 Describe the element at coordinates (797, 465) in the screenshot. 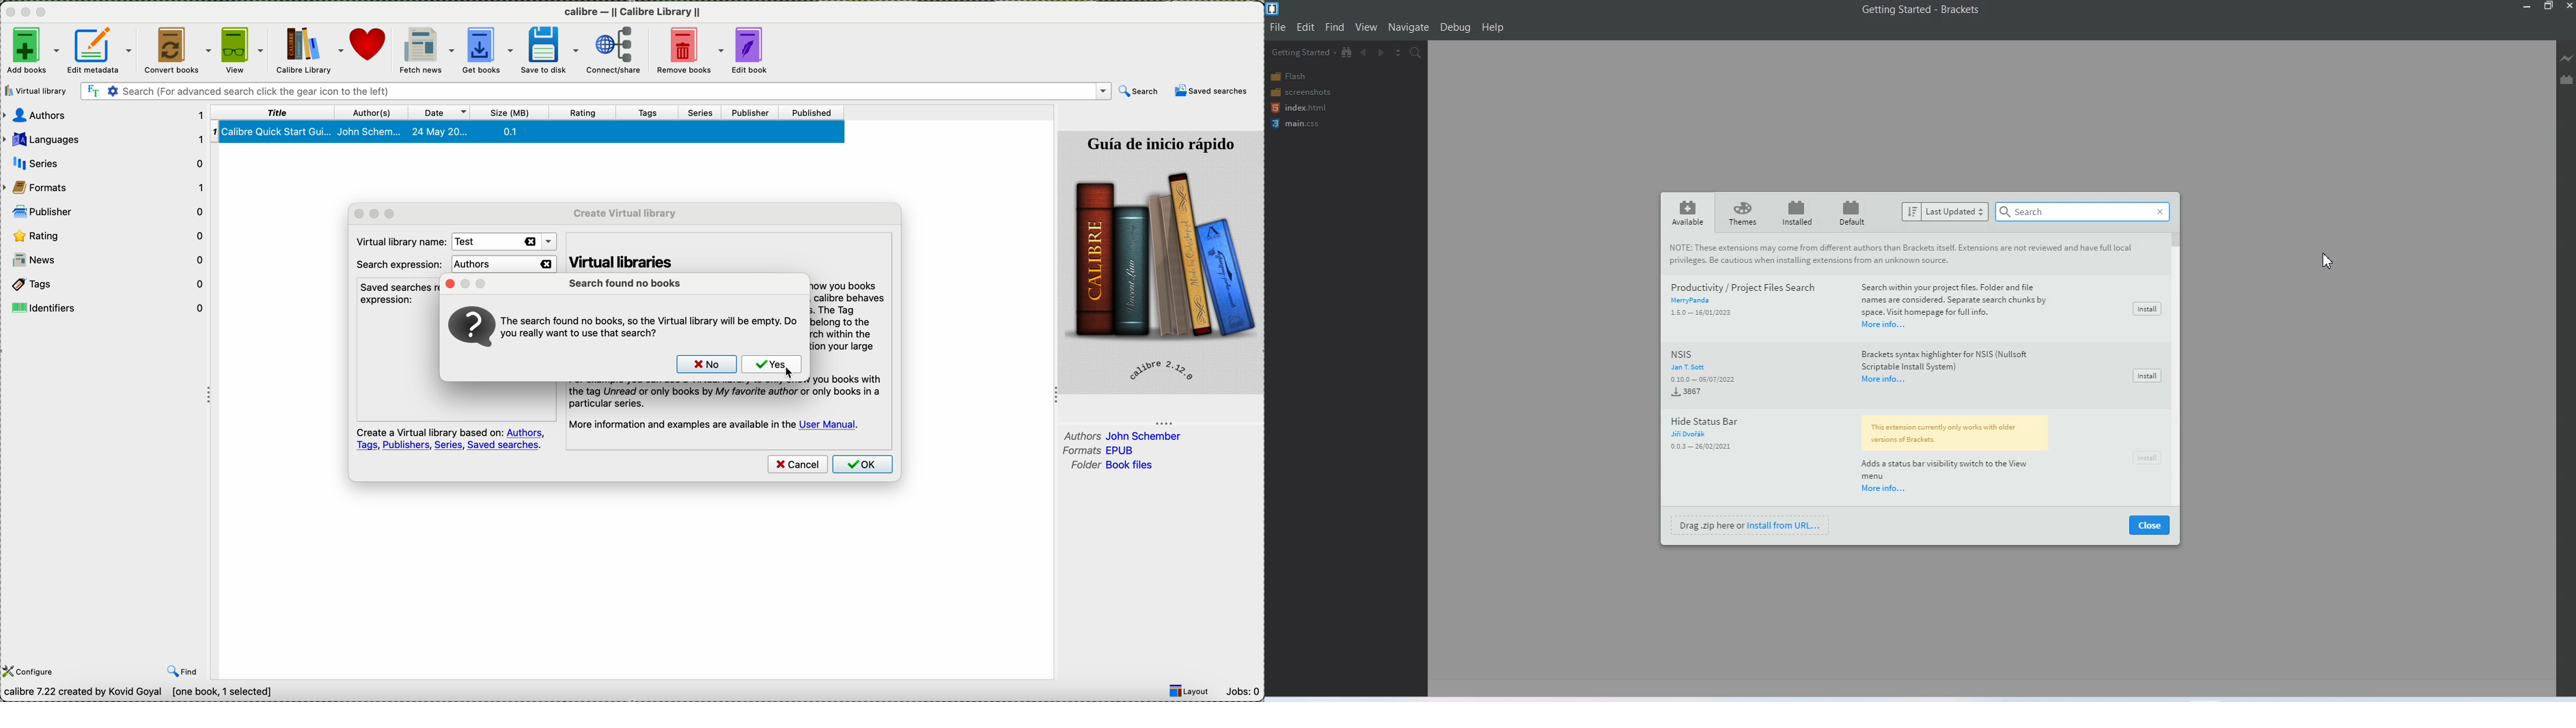

I see `cancel` at that location.